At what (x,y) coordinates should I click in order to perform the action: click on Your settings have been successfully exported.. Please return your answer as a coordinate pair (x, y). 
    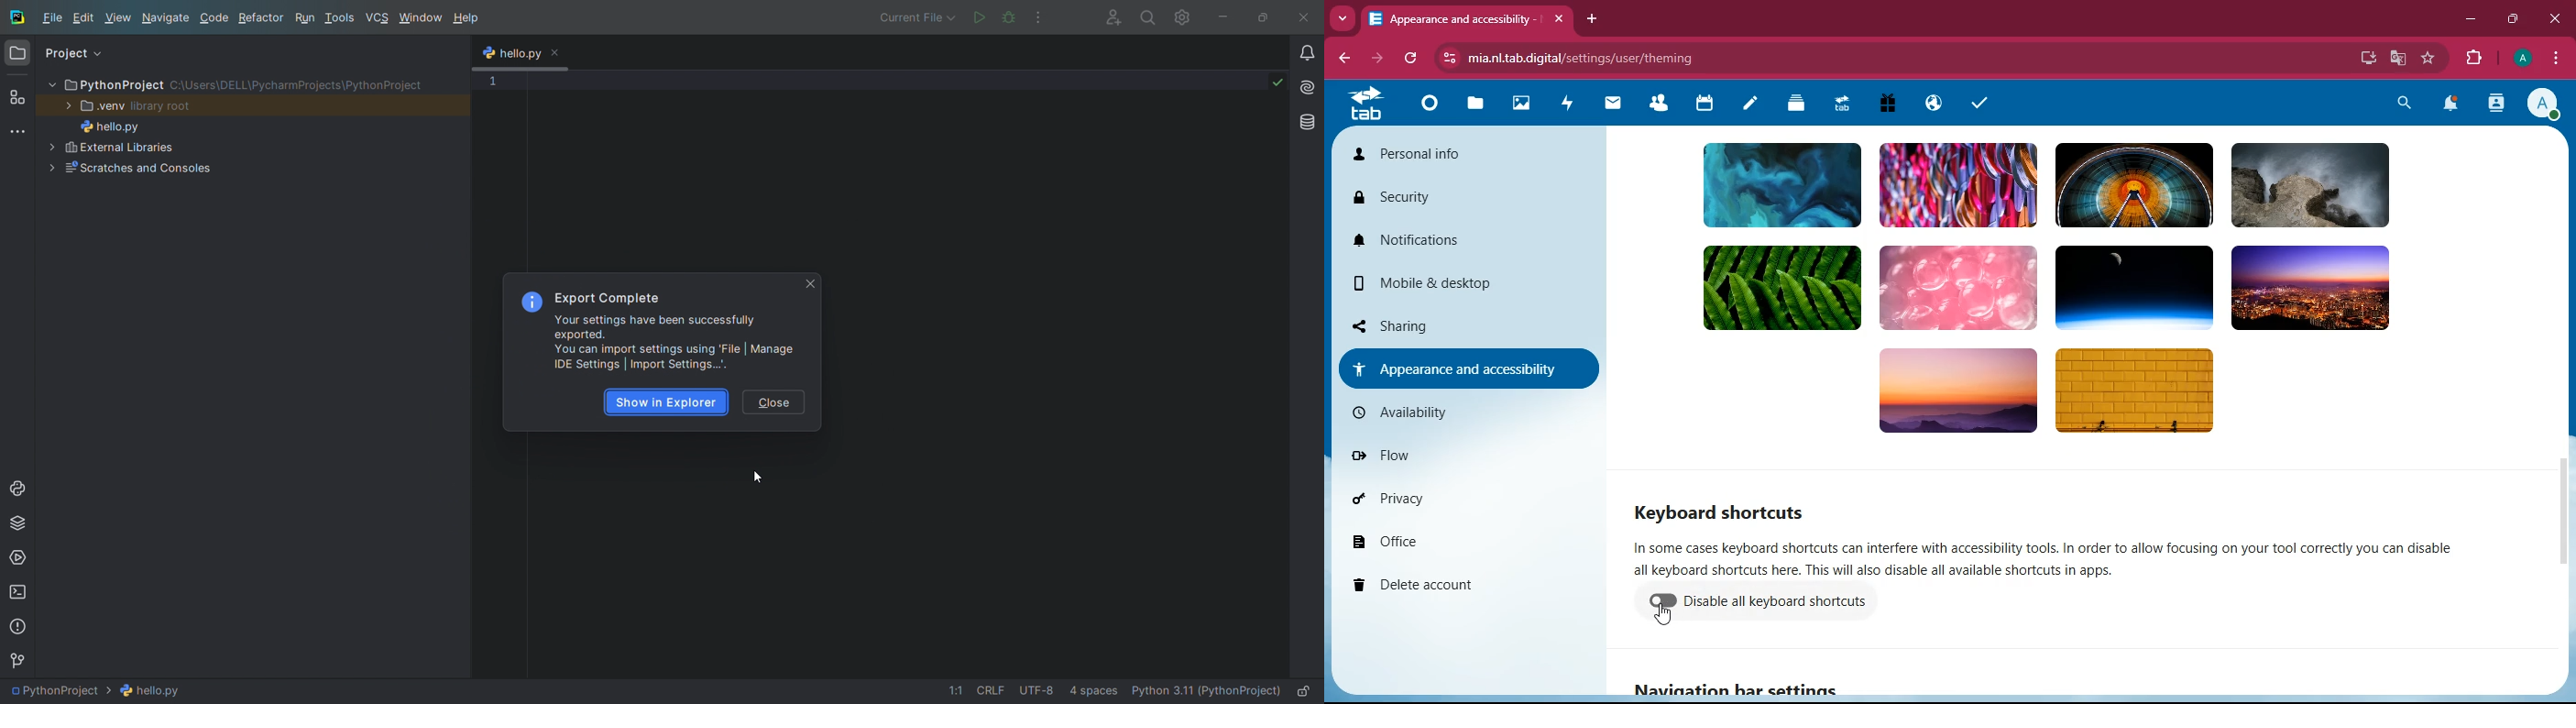
    Looking at the image, I should click on (655, 327).